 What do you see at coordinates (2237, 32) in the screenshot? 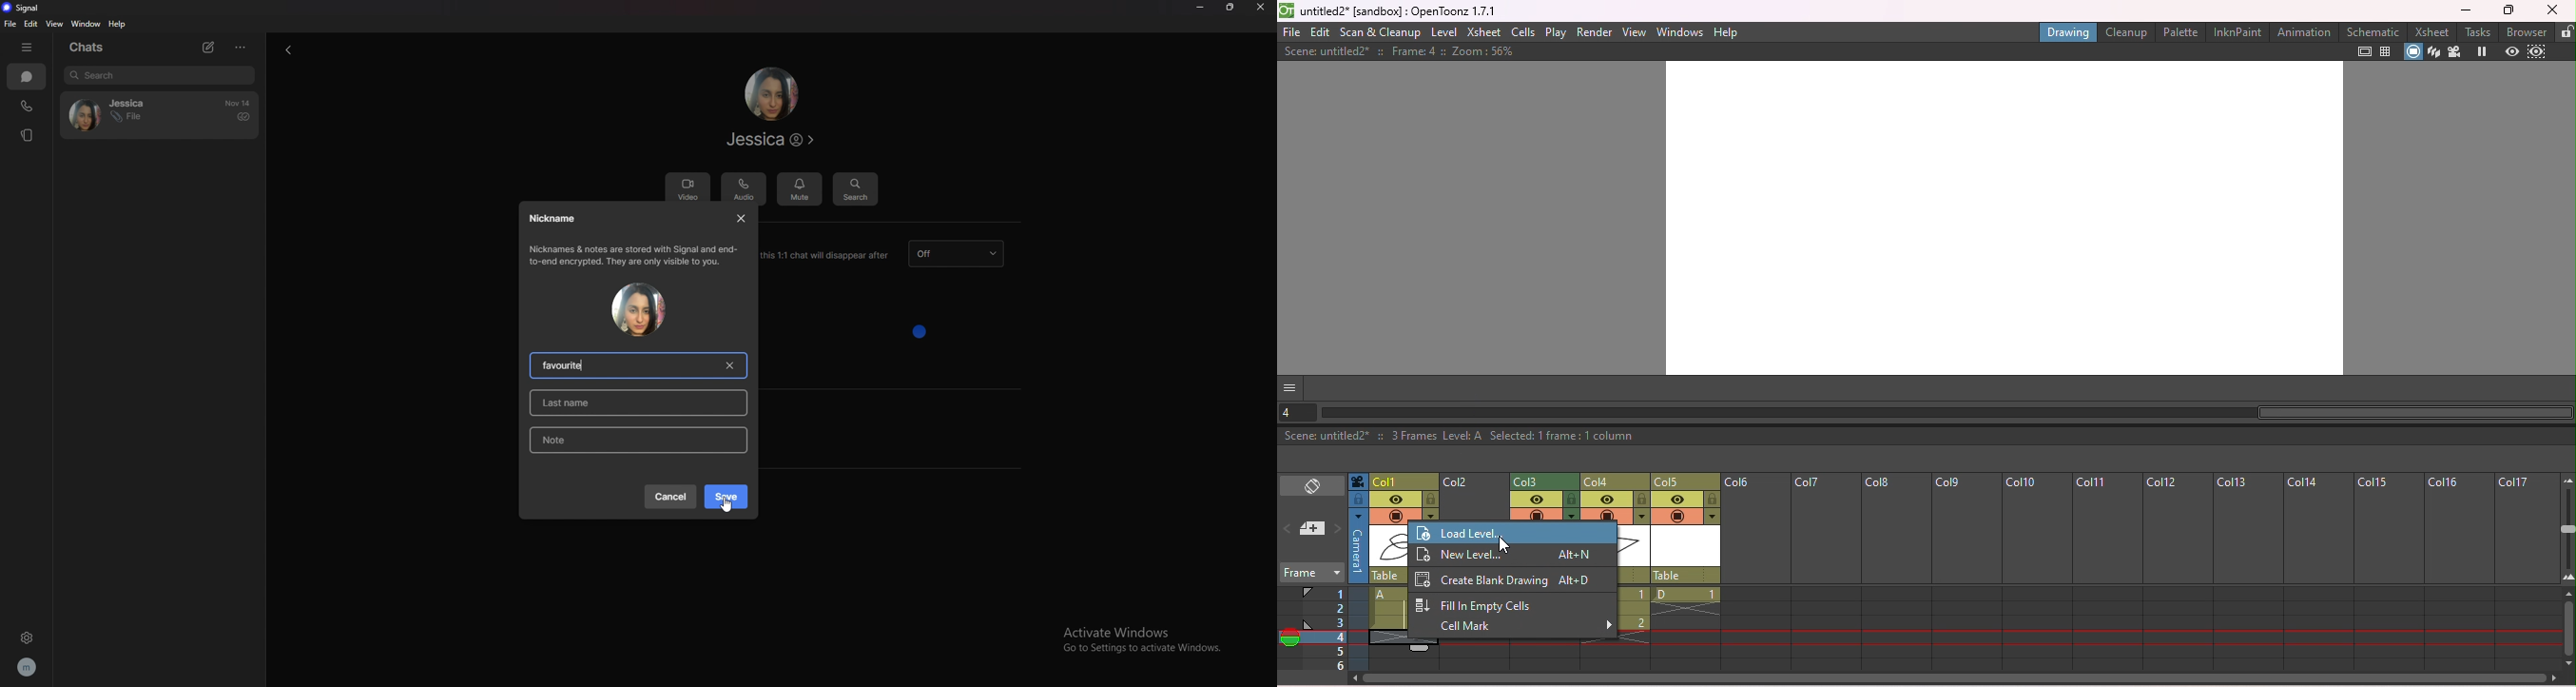
I see `InknPaint` at bounding box center [2237, 32].